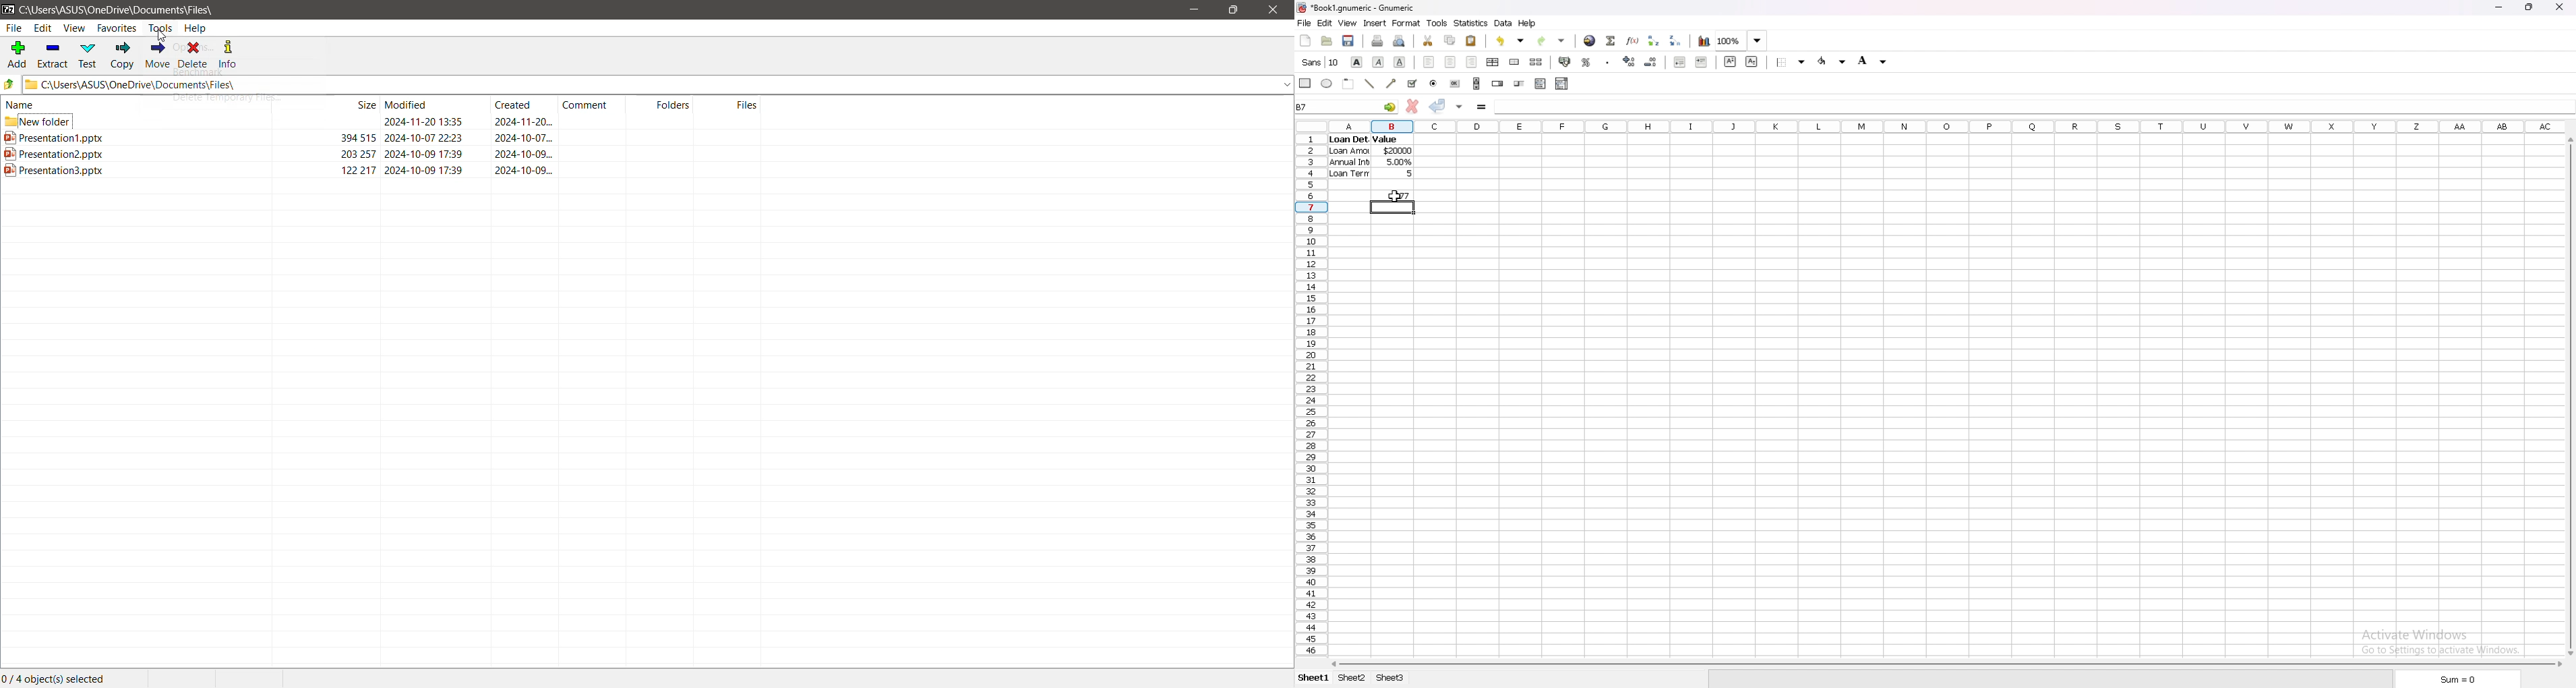 This screenshot has height=700, width=2576. I want to click on cursor, so click(164, 36).